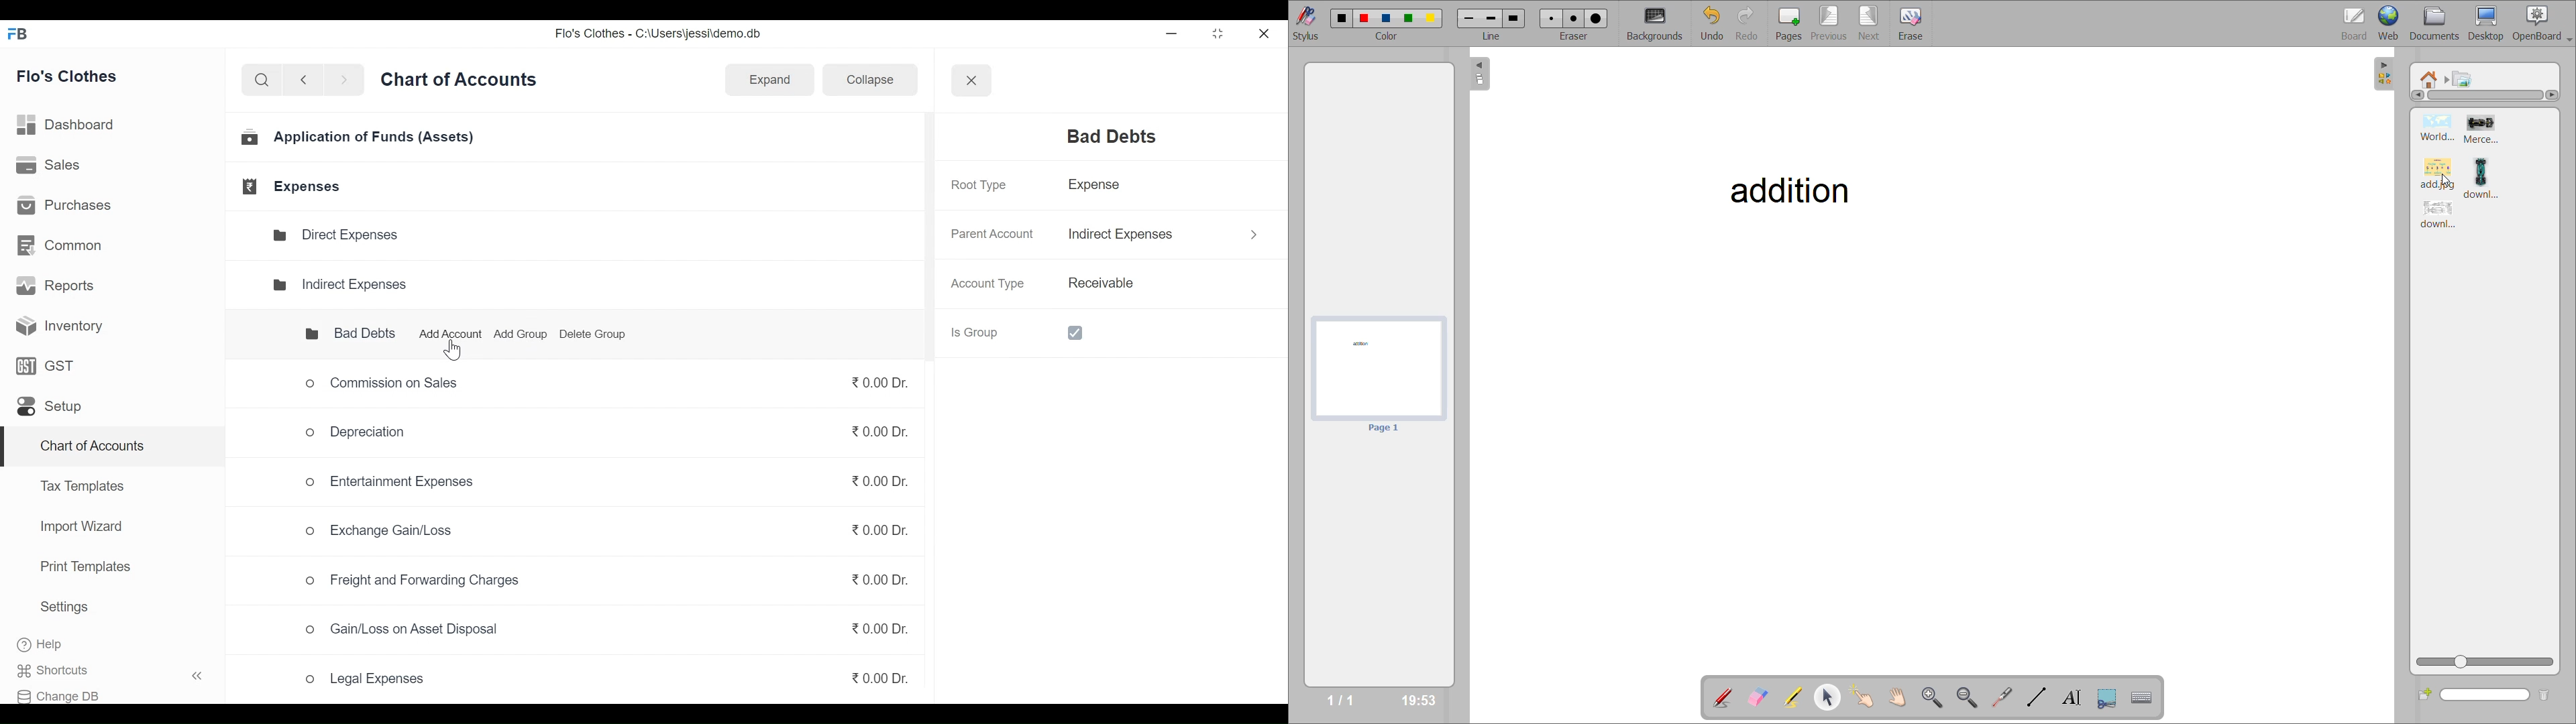 This screenshot has height=728, width=2576. I want to click on Settings, so click(64, 609).